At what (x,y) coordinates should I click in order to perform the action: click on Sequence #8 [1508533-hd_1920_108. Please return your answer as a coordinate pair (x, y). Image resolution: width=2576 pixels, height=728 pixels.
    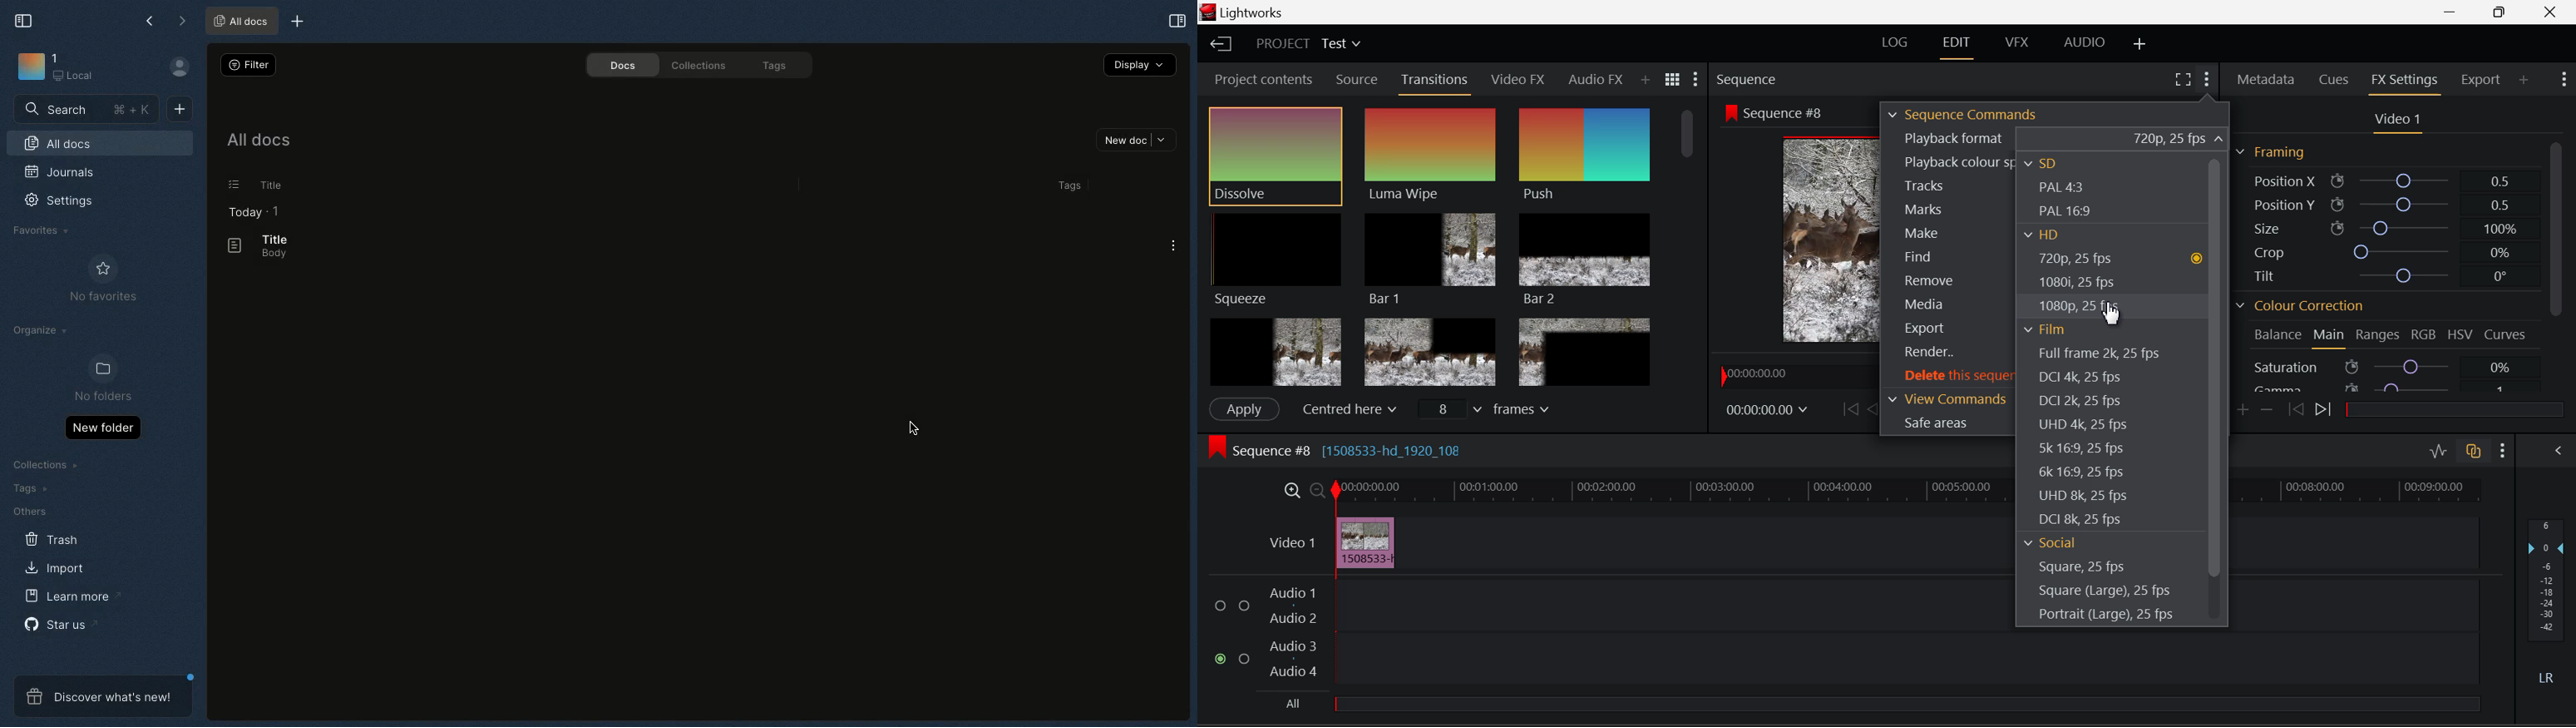
    Looking at the image, I should click on (1378, 450).